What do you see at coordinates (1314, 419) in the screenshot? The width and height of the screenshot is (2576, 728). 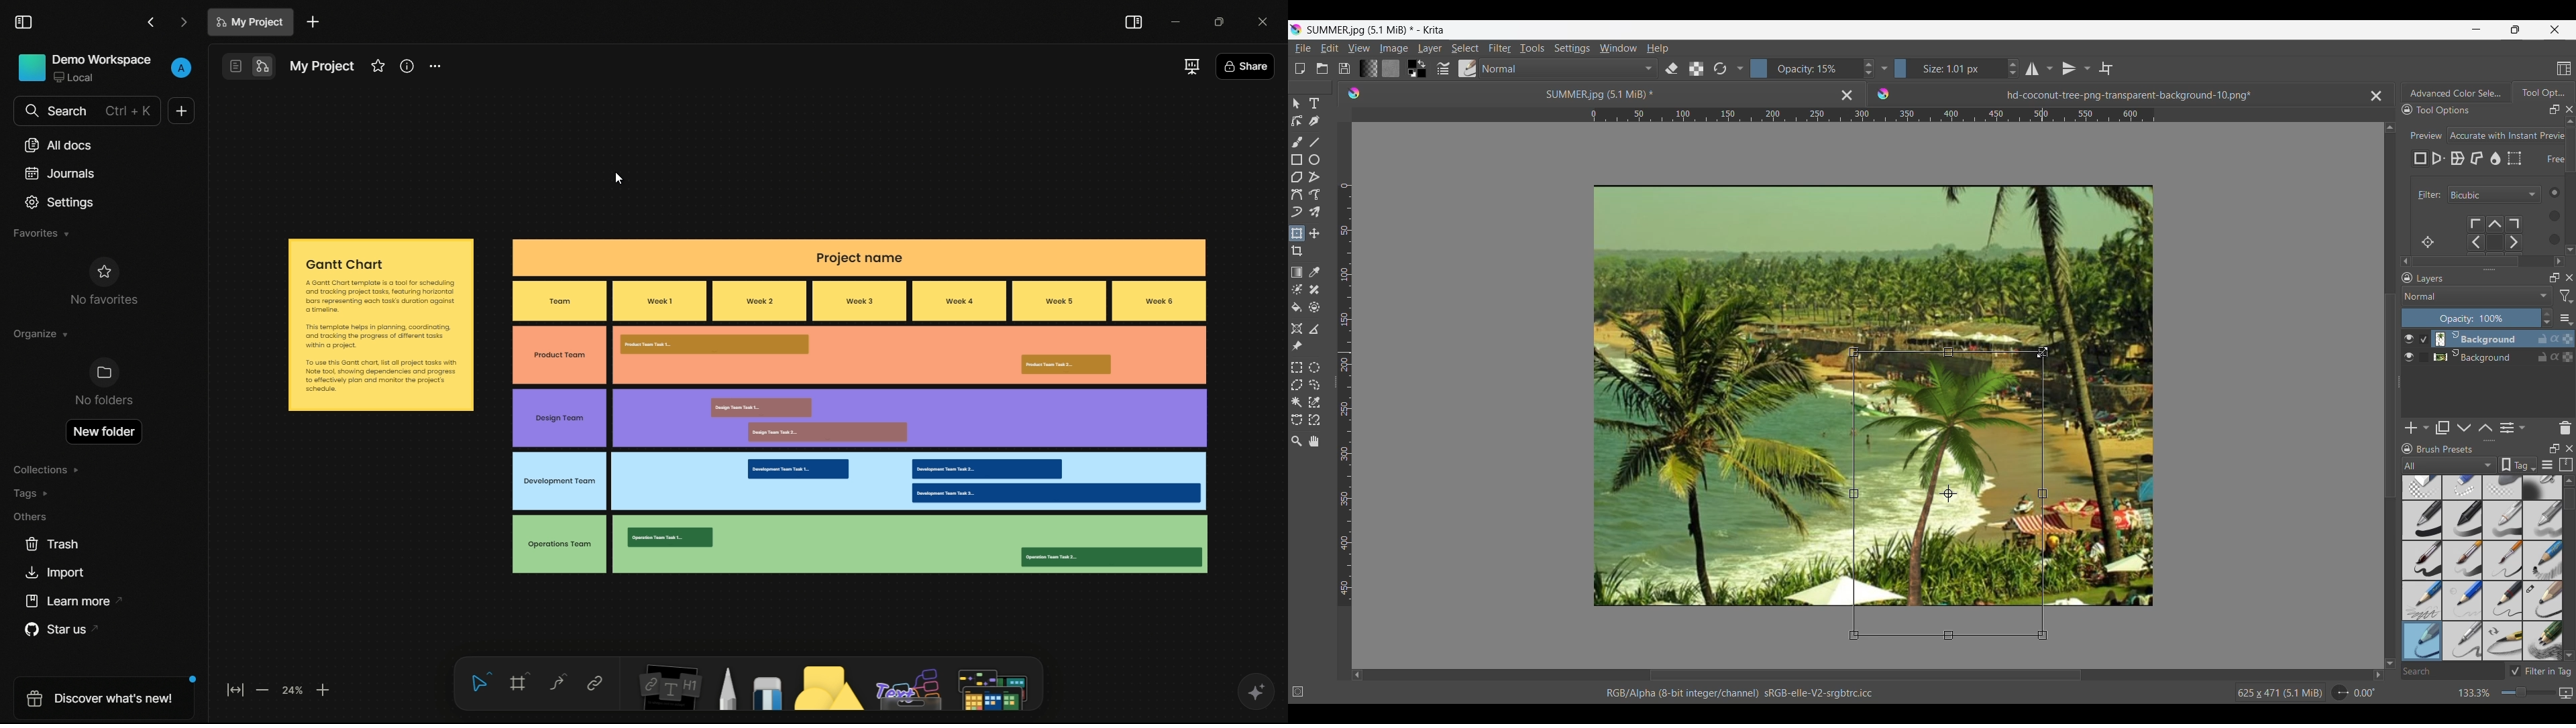 I see `Magnetic curve selection tool` at bounding box center [1314, 419].